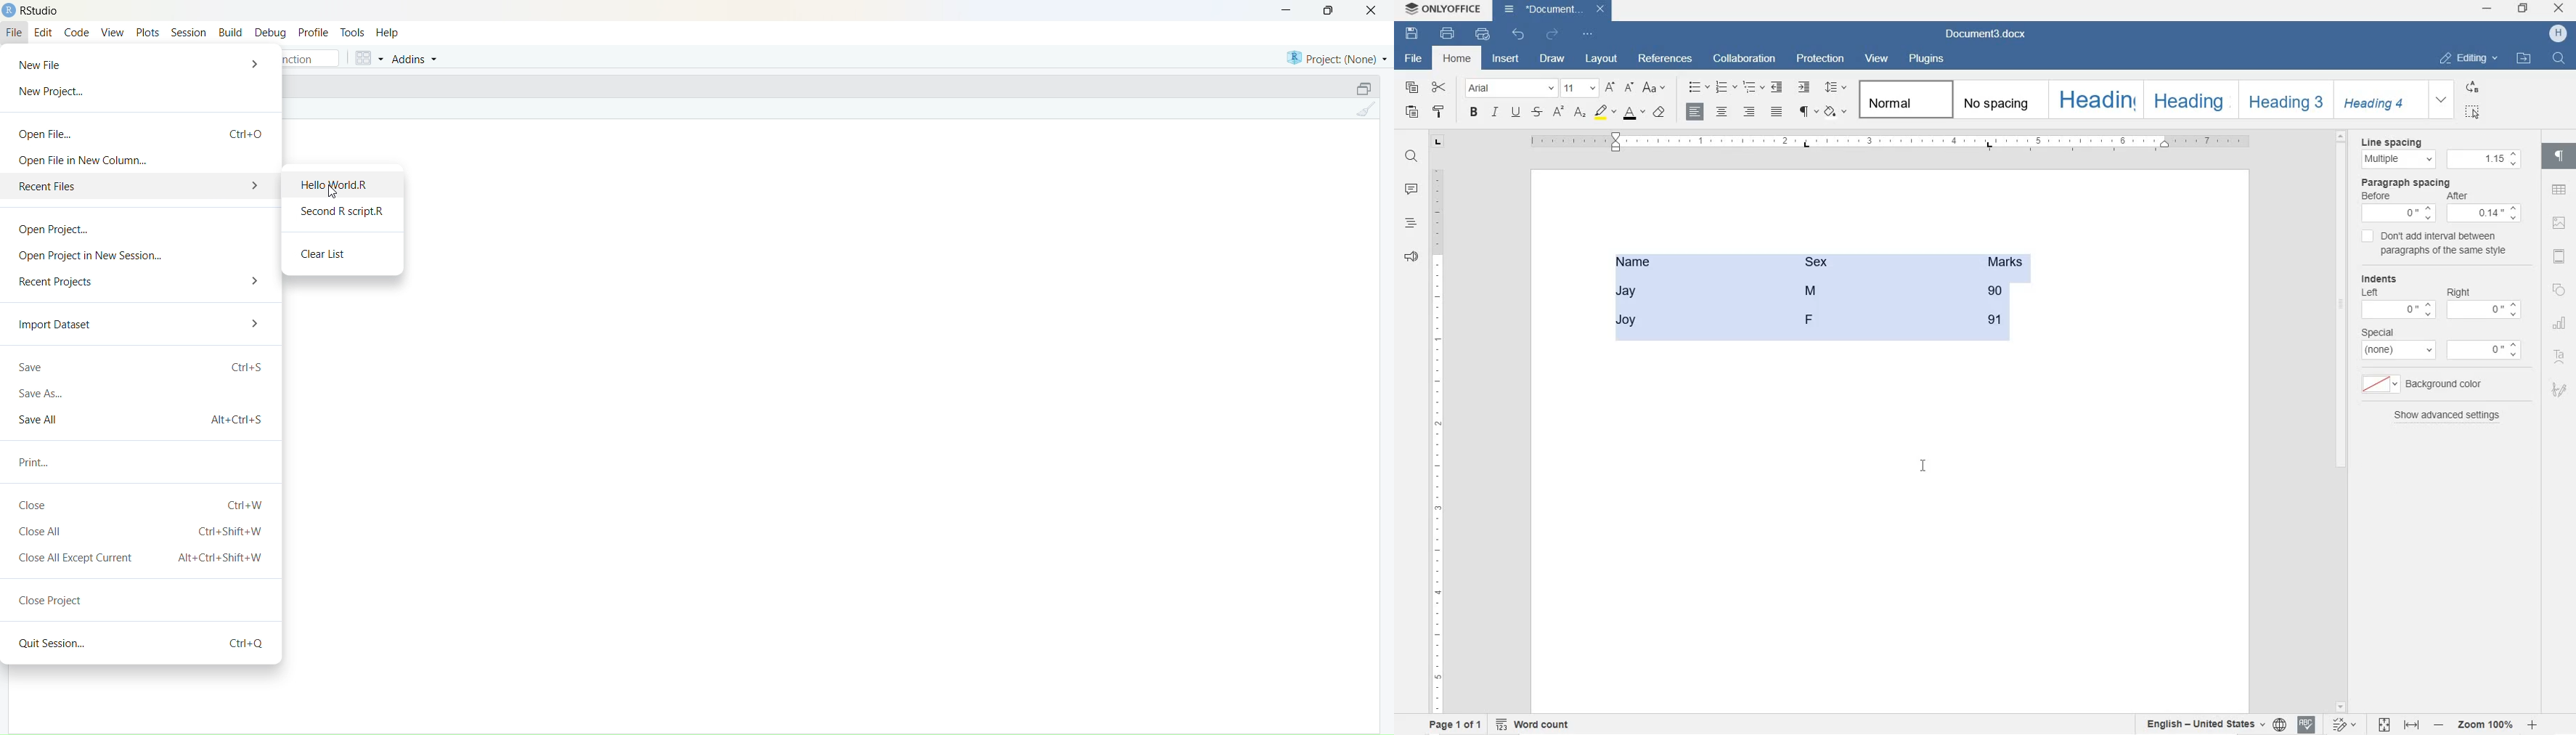  Describe the element at coordinates (1371, 12) in the screenshot. I see `Close` at that location.